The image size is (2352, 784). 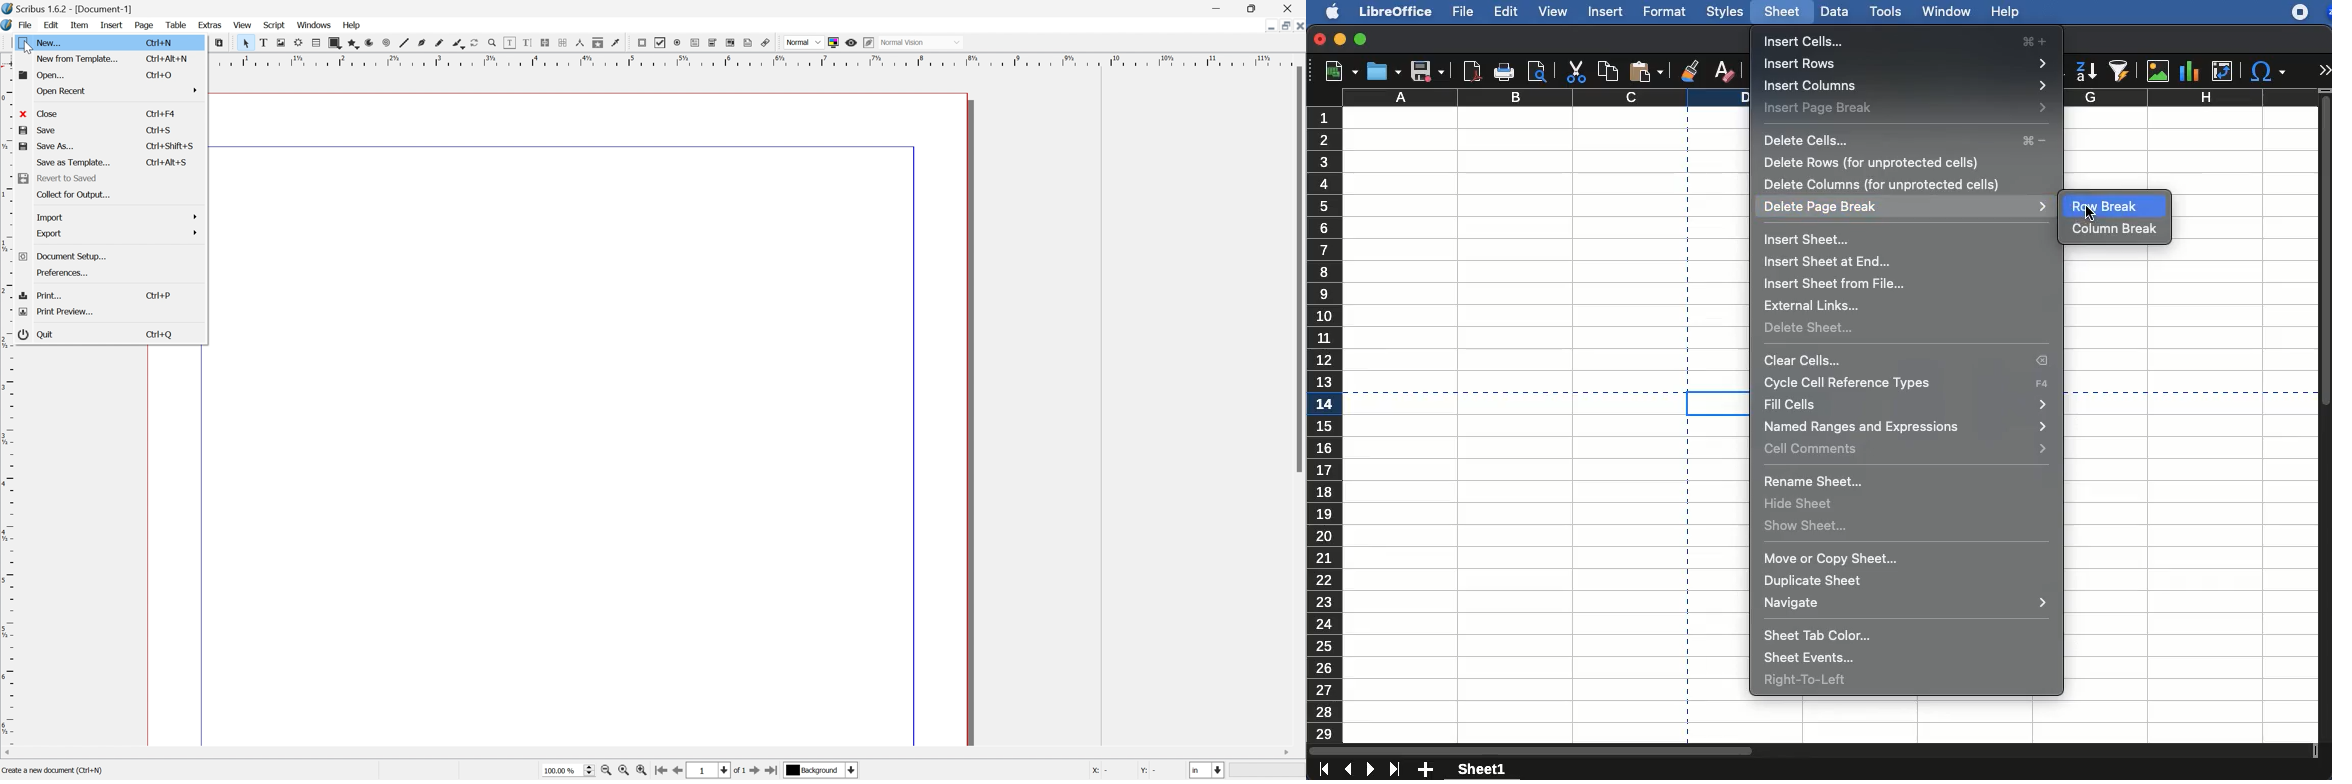 What do you see at coordinates (1319, 39) in the screenshot?
I see `close` at bounding box center [1319, 39].